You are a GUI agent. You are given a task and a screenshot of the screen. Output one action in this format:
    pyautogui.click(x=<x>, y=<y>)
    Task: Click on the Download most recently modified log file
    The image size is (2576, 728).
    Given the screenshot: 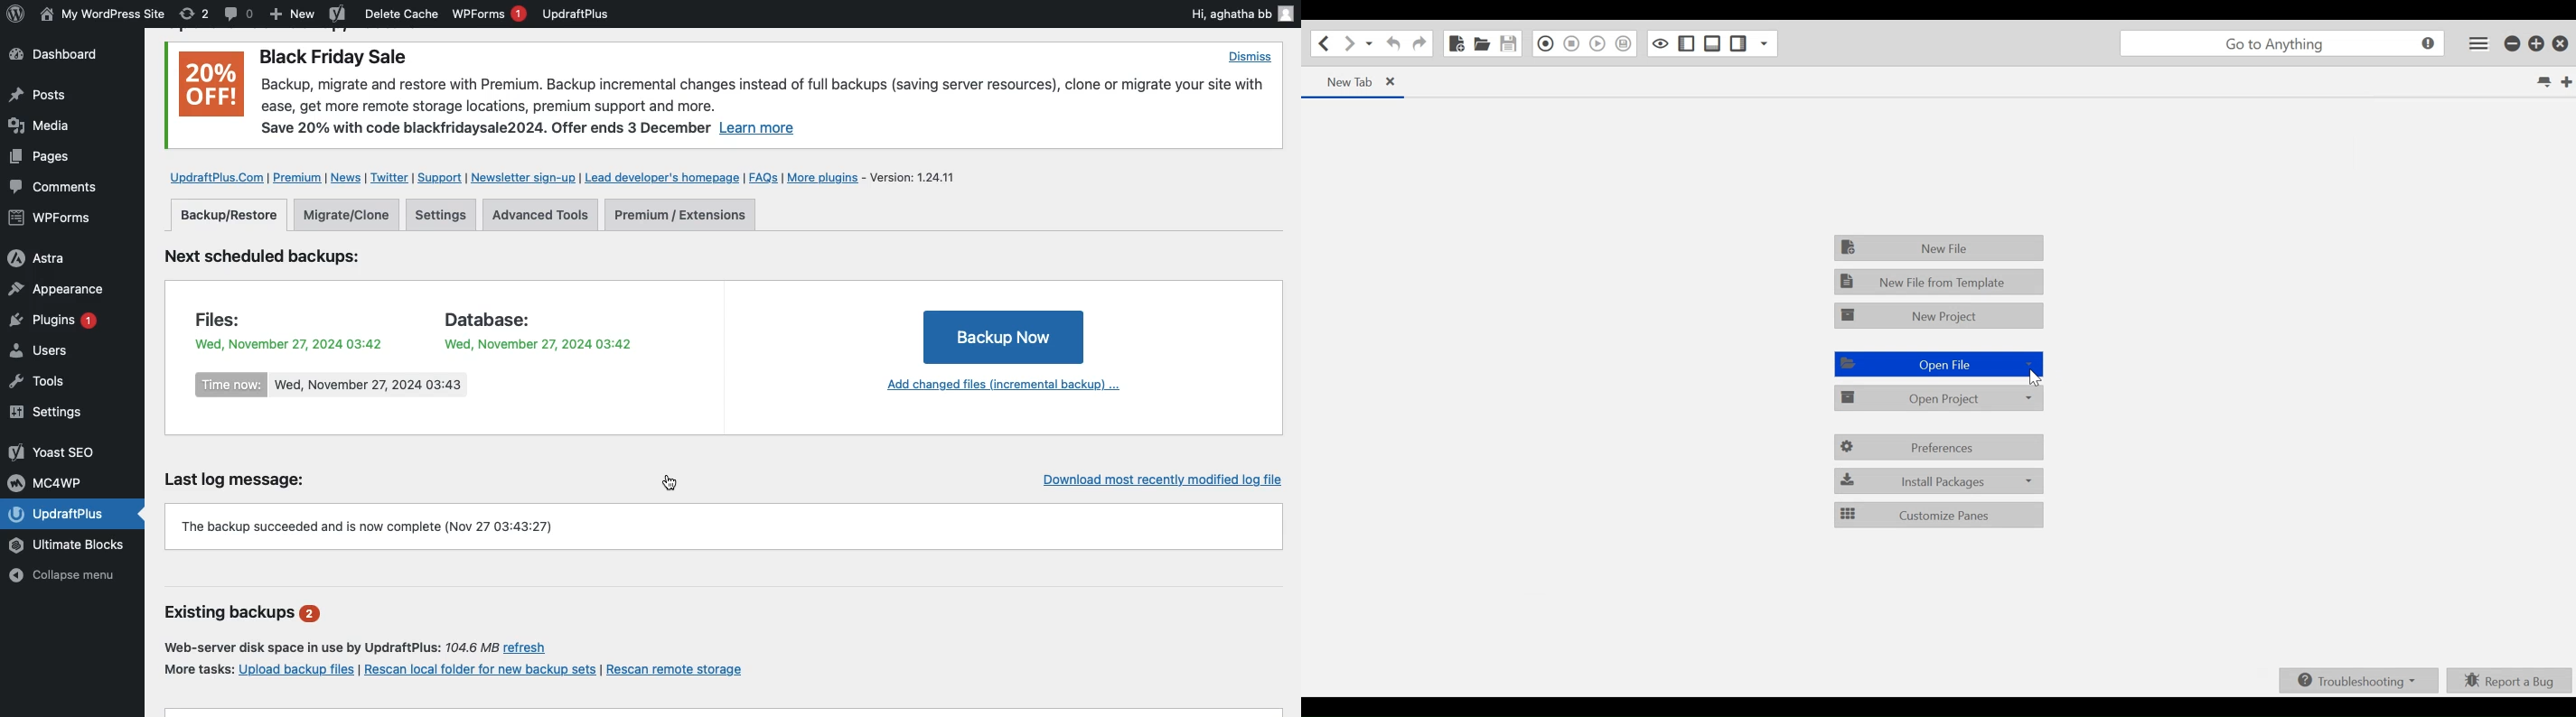 What is the action you would take?
    pyautogui.click(x=1157, y=476)
    